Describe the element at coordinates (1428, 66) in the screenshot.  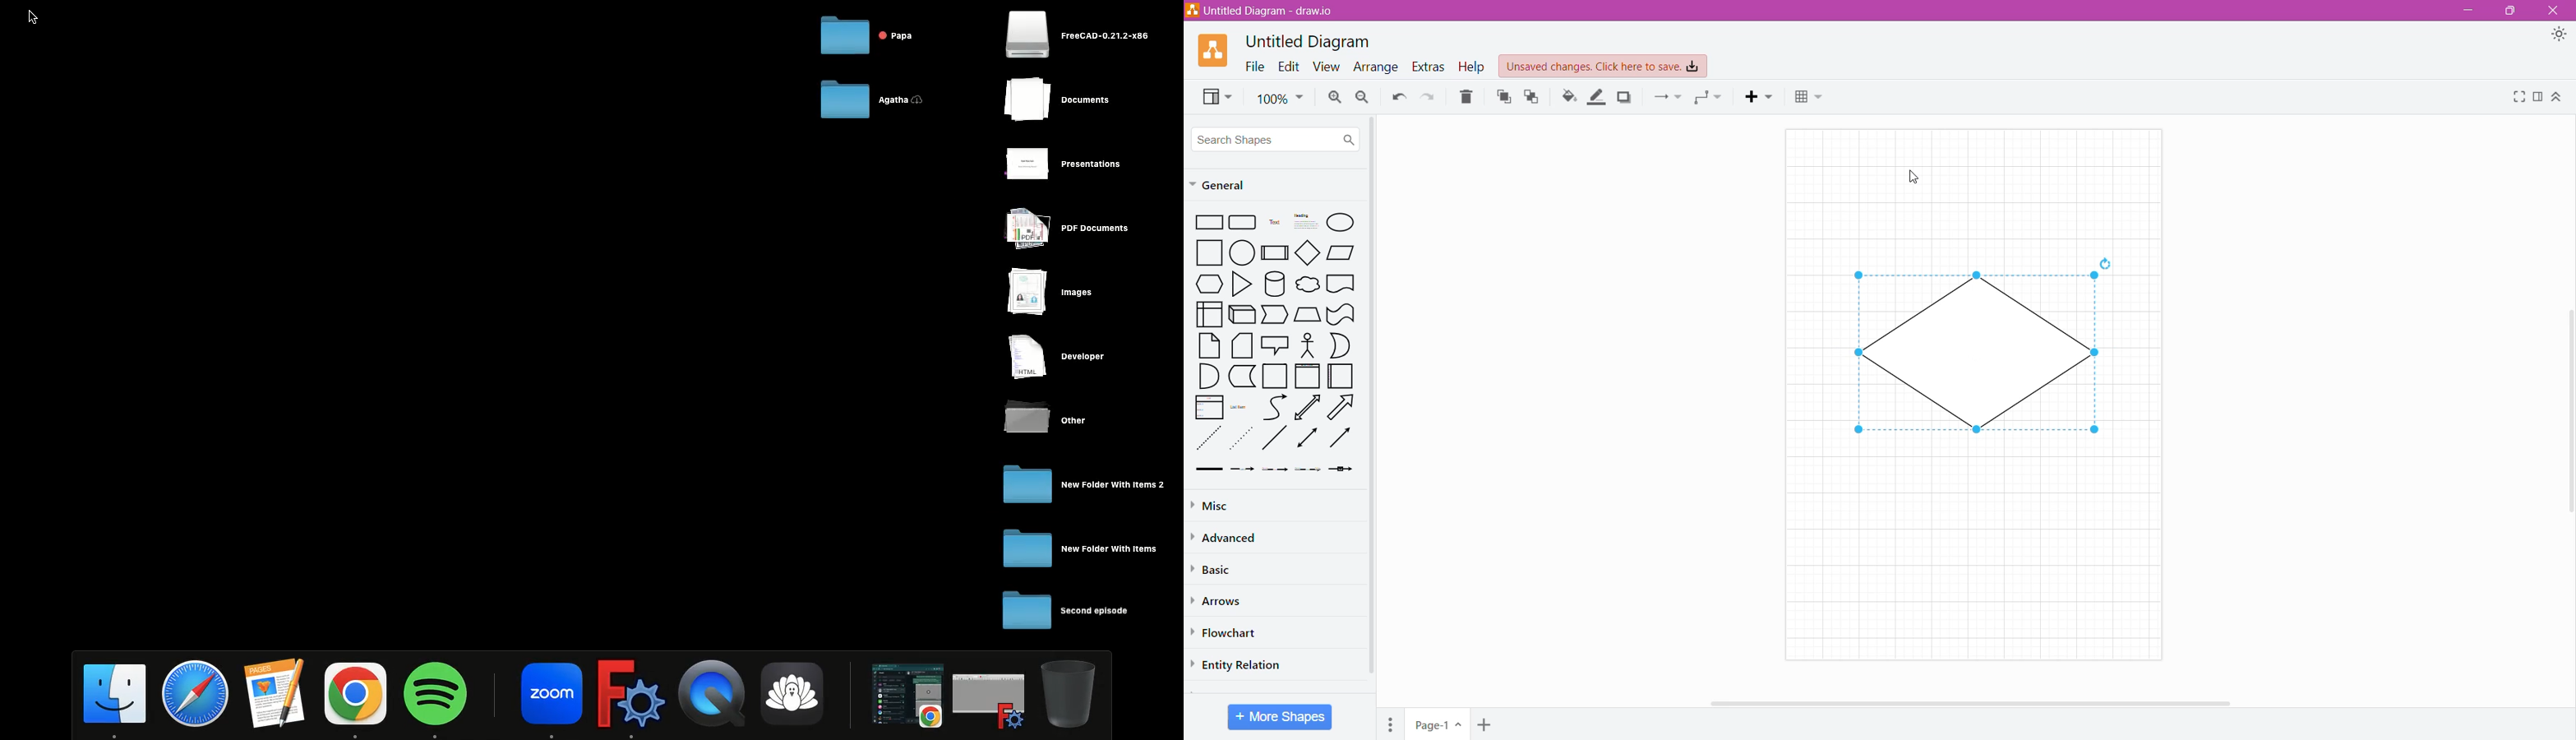
I see `Extras` at that location.